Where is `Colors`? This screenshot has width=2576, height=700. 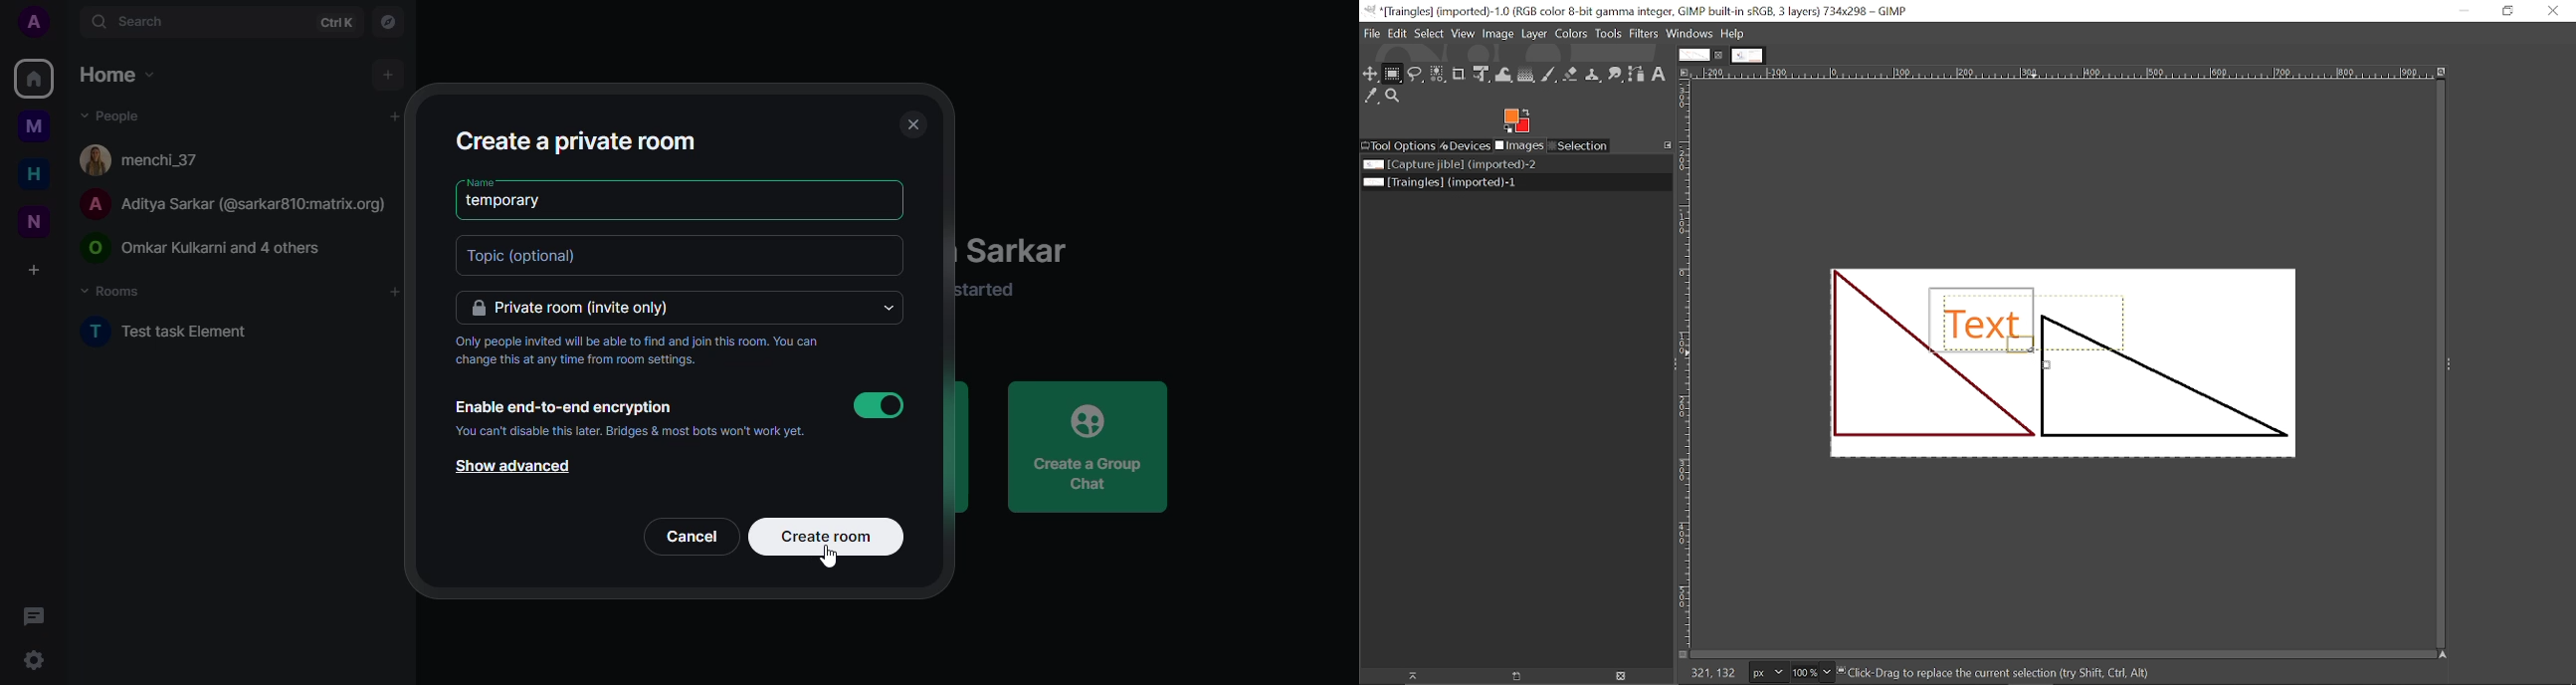 Colors is located at coordinates (1571, 34).